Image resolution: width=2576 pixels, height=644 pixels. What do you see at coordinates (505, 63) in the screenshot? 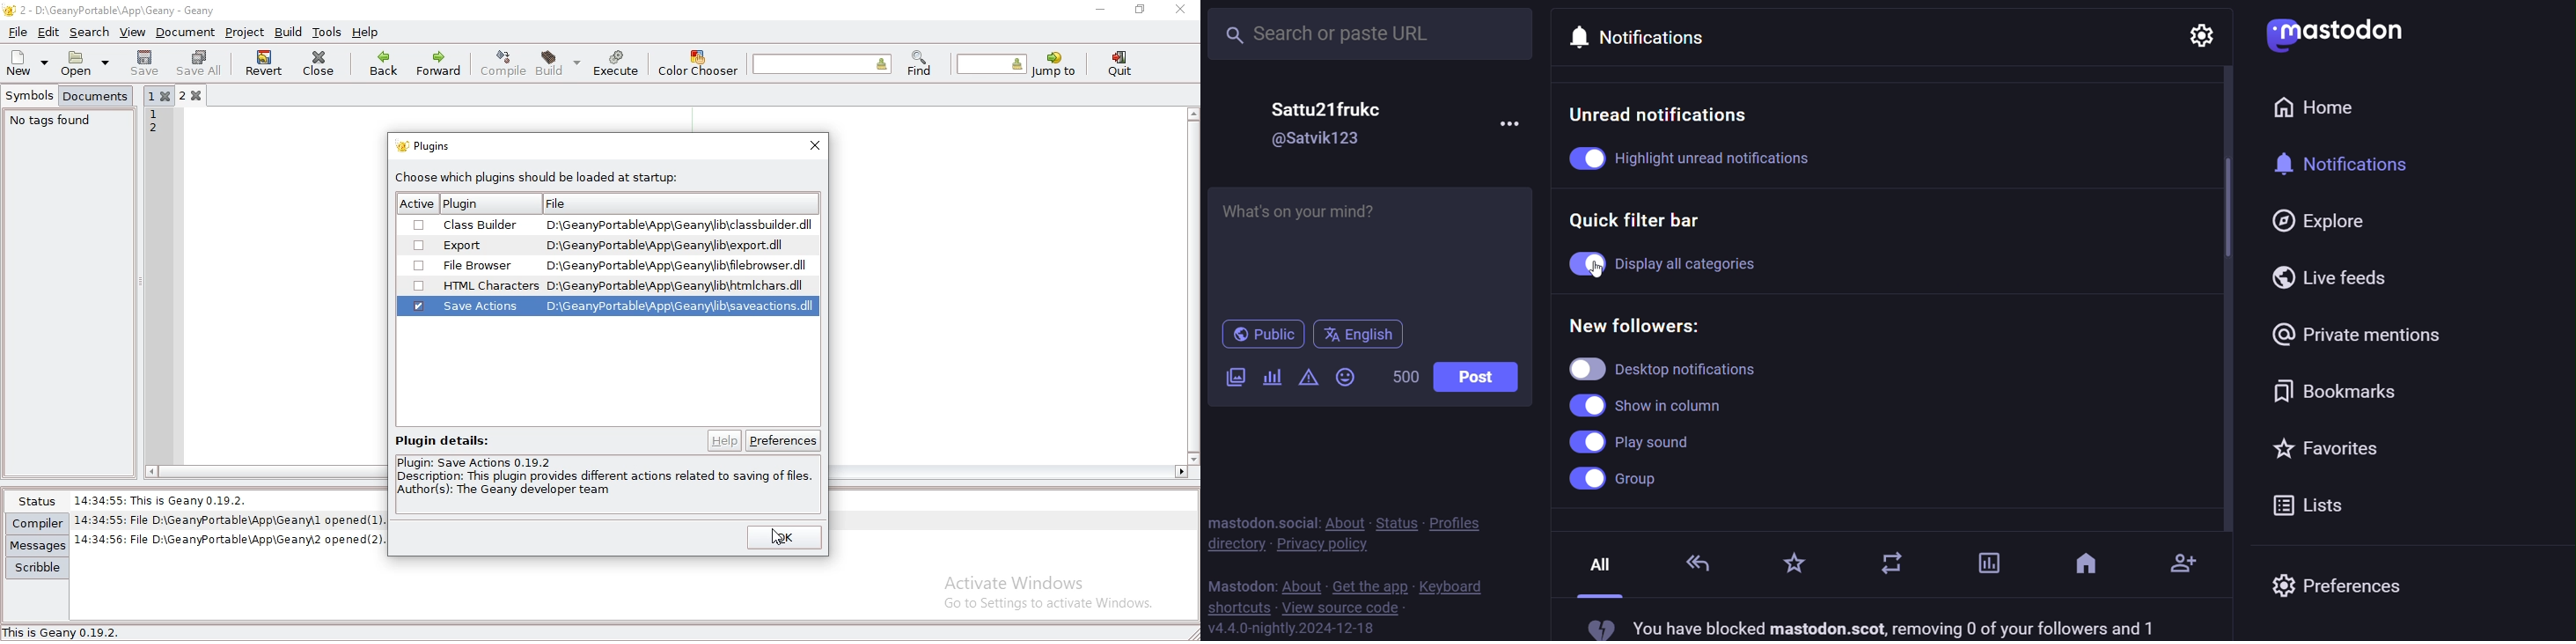
I see `compile` at bounding box center [505, 63].